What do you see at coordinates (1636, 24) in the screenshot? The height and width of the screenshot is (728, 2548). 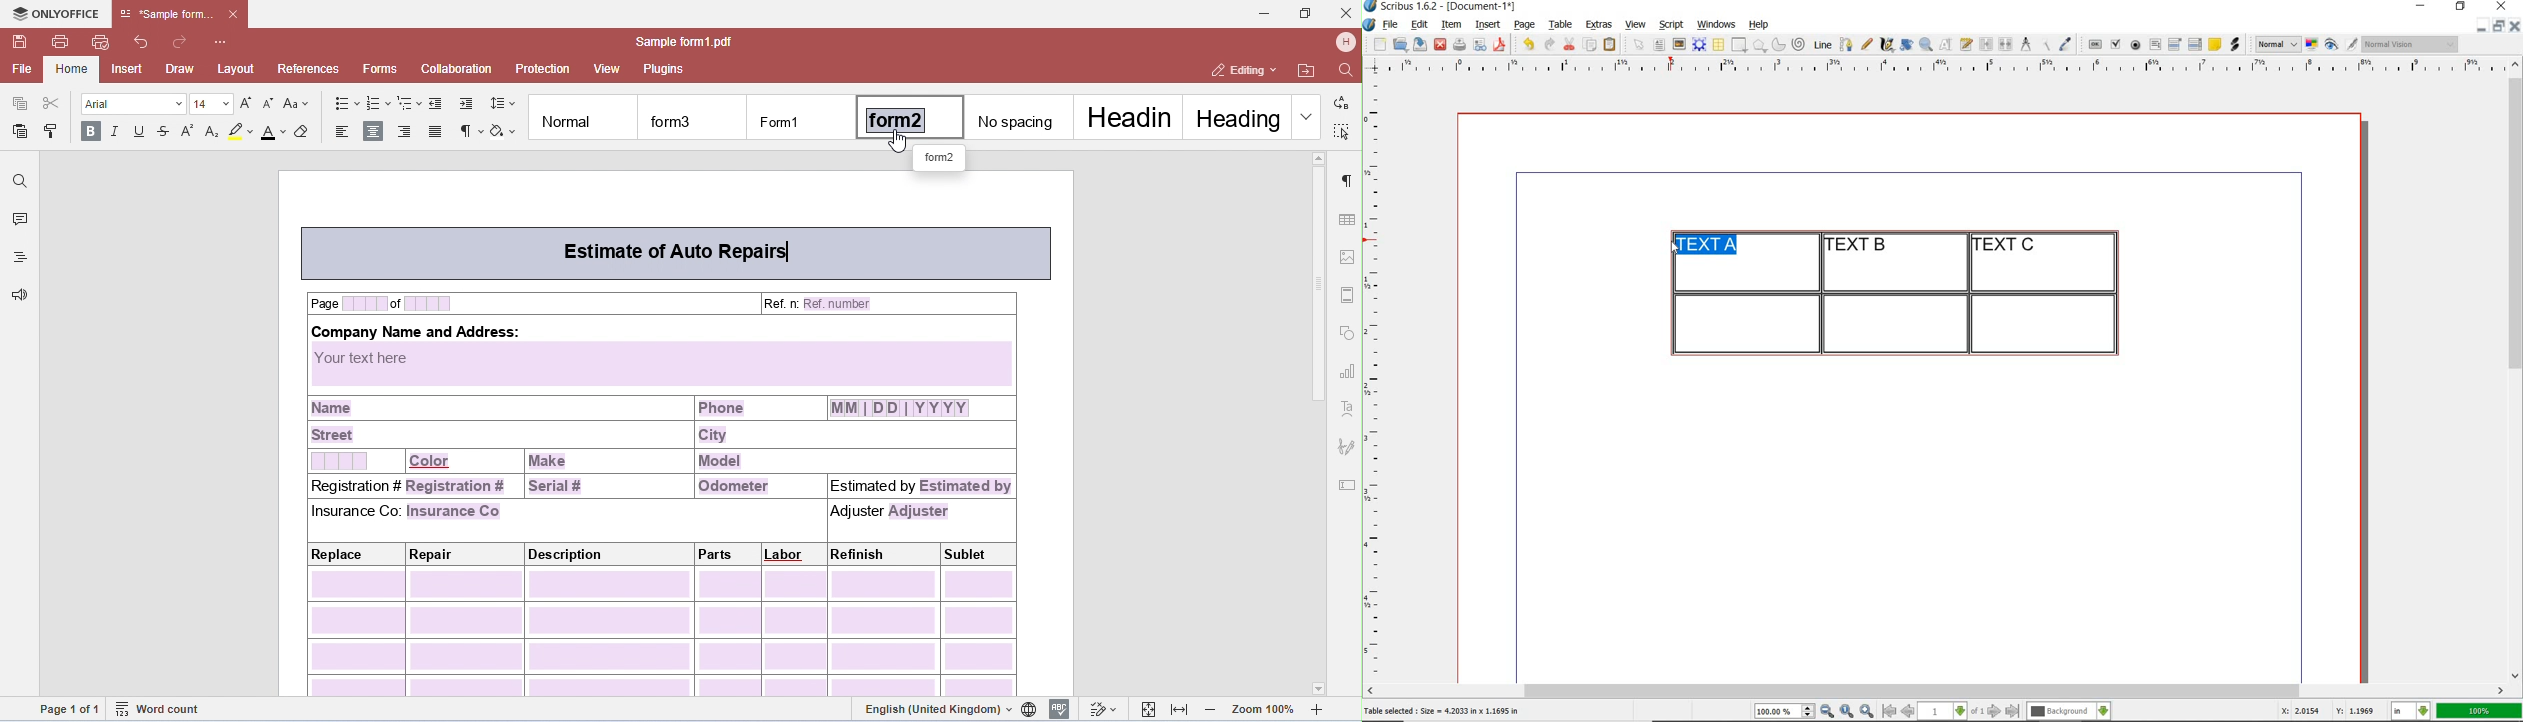 I see `view` at bounding box center [1636, 24].